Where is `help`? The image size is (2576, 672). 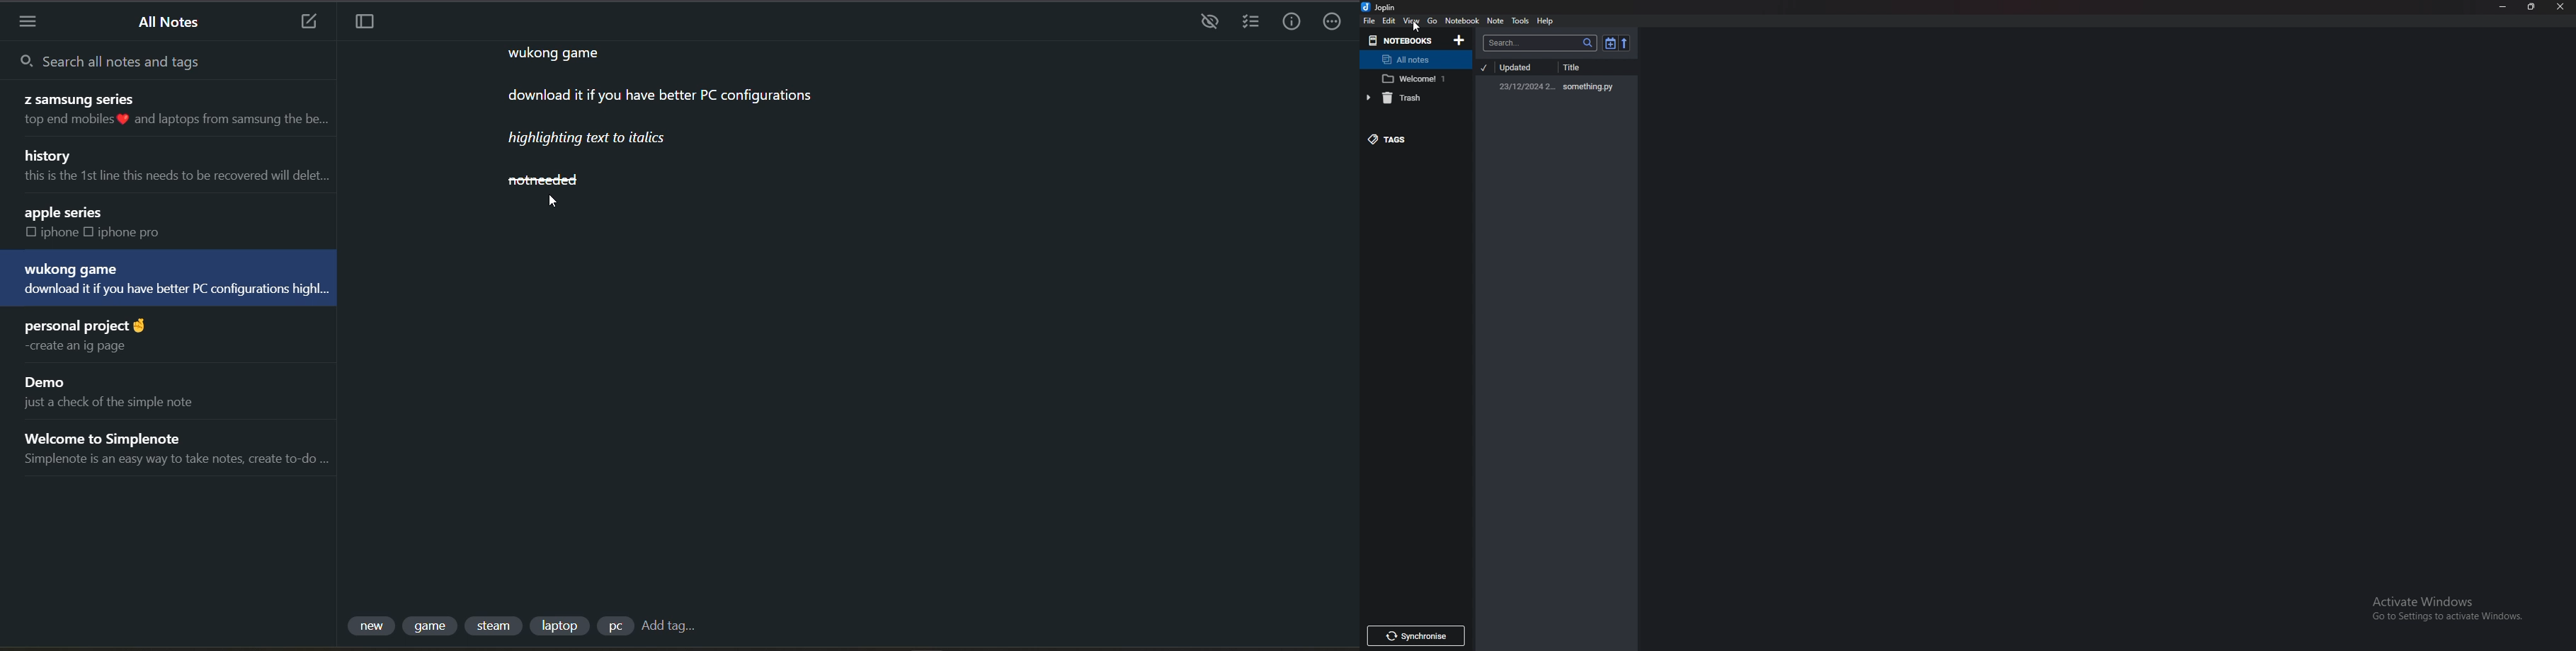
help is located at coordinates (1545, 22).